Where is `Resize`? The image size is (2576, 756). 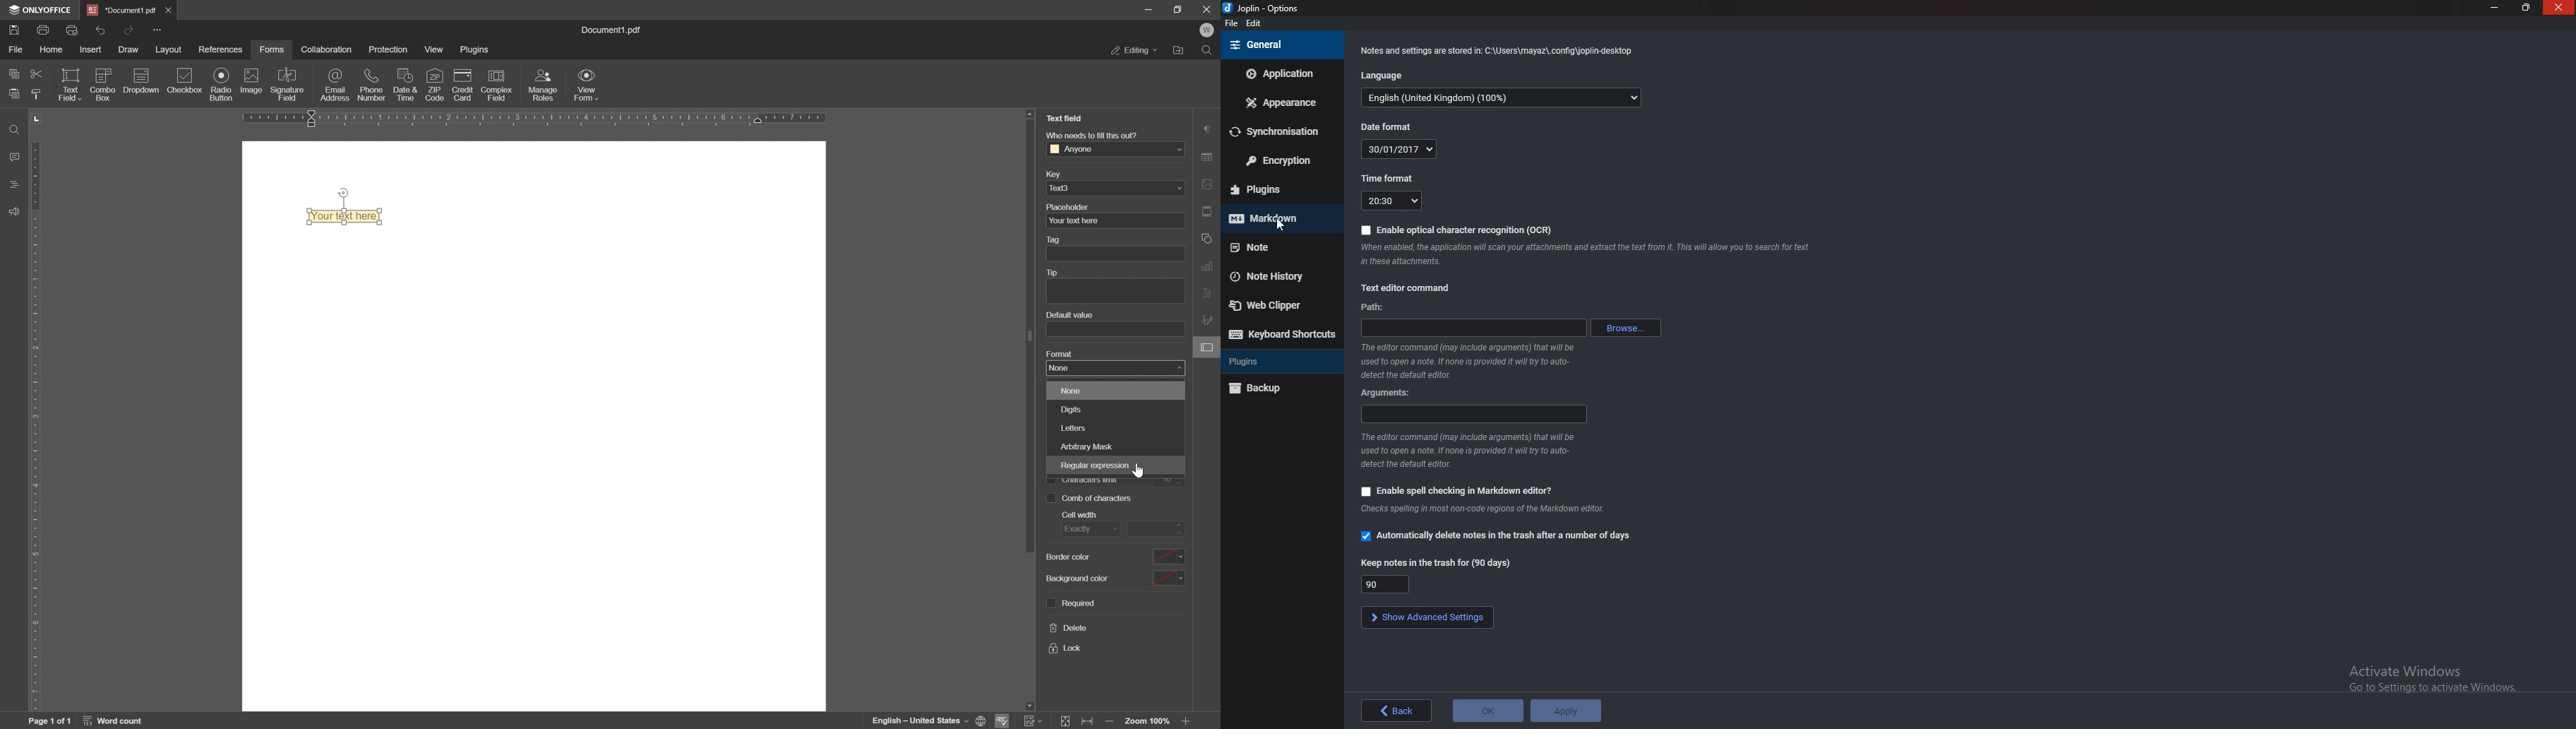
Resize is located at coordinates (2524, 7).